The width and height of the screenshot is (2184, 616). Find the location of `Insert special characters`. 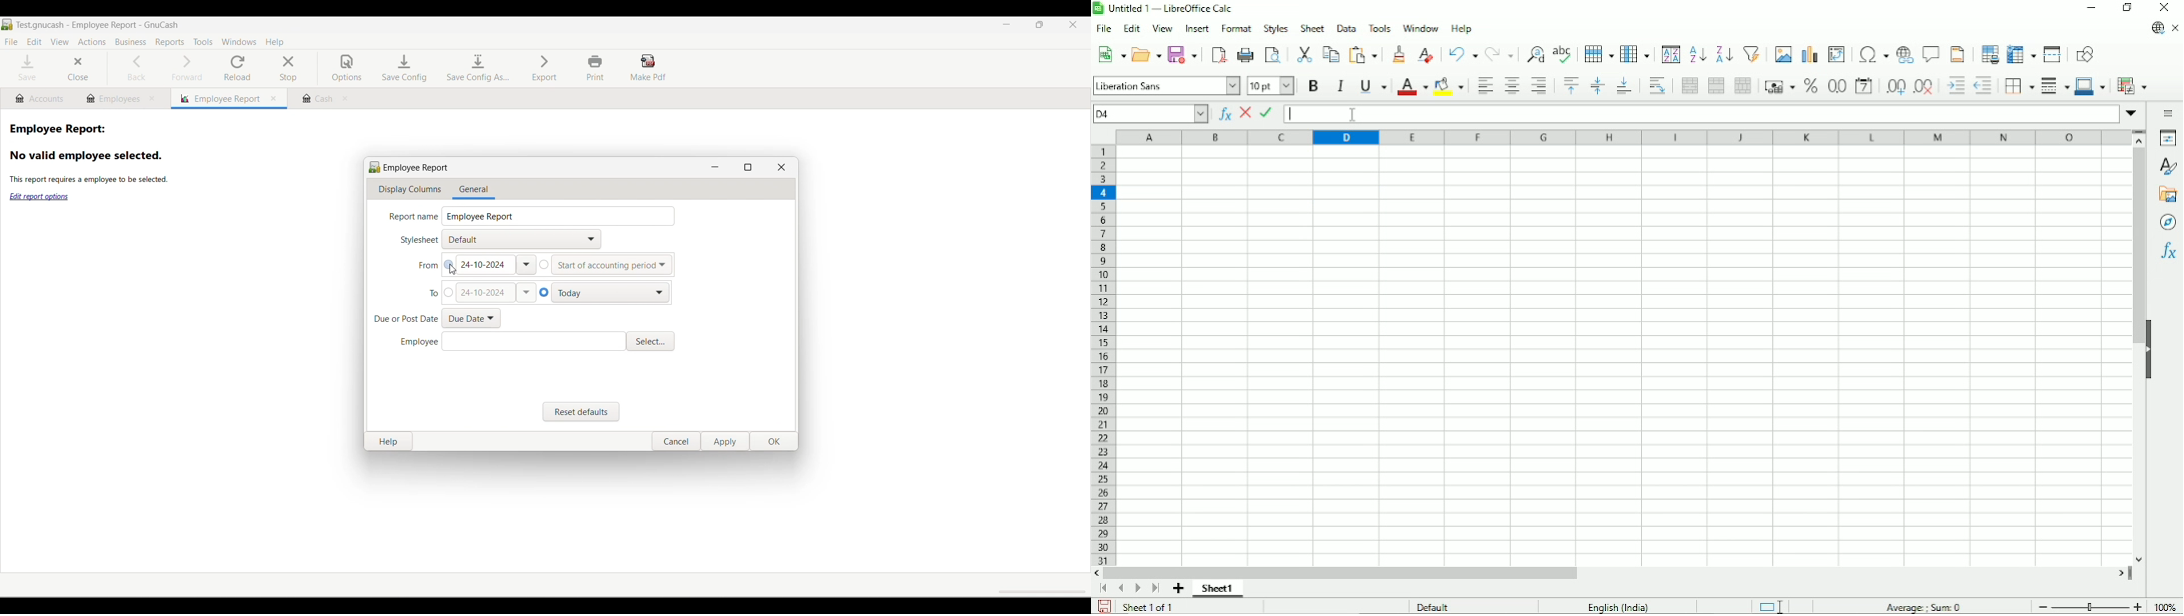

Insert special characters is located at coordinates (1874, 54).